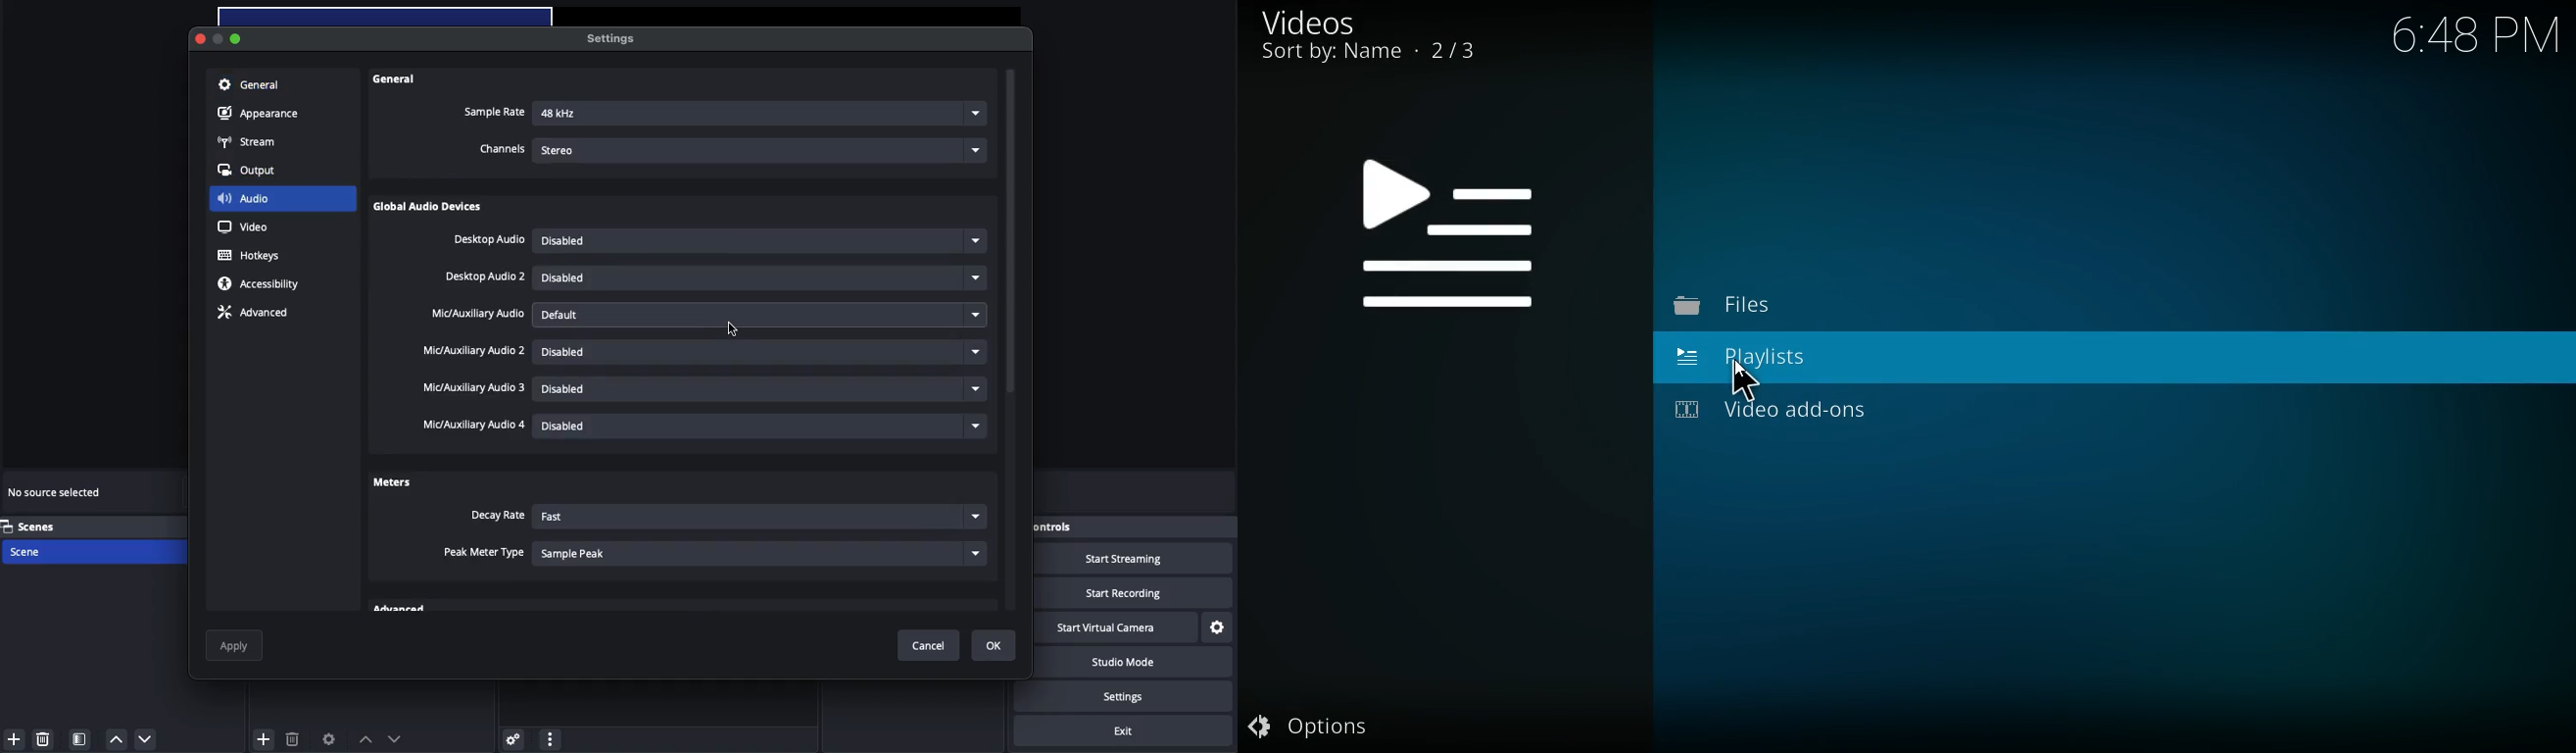 This screenshot has width=2576, height=756. I want to click on Start streaming, so click(1138, 559).